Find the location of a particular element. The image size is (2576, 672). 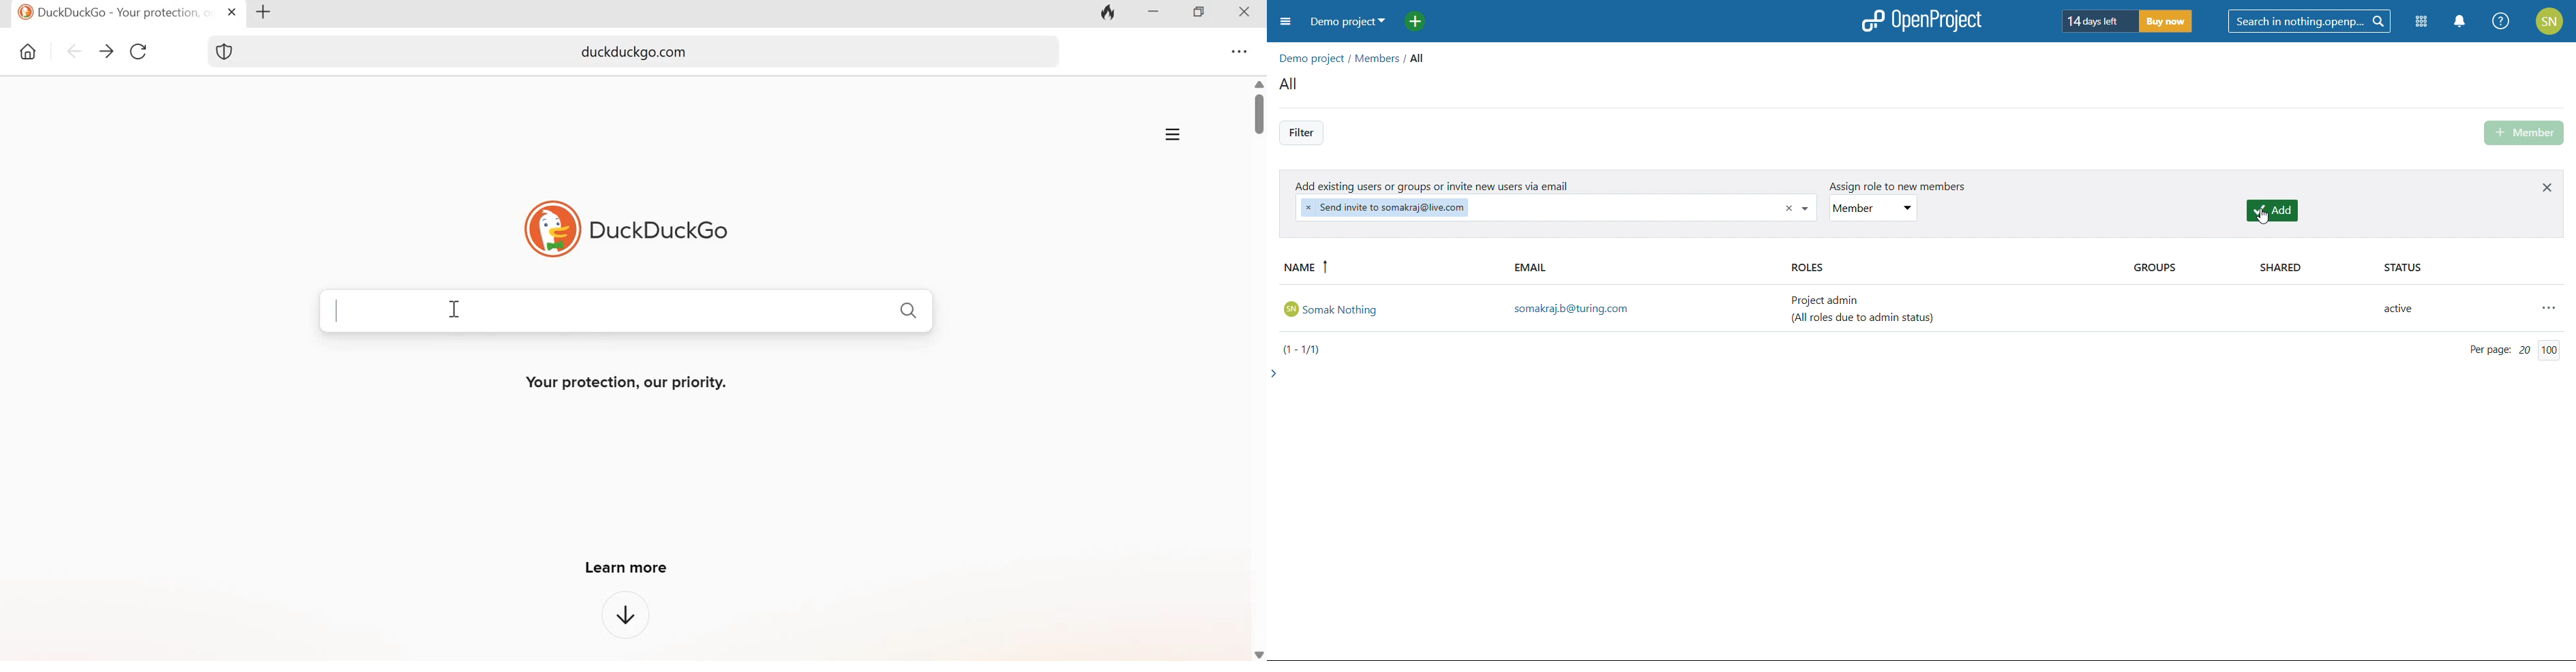

sort by name is located at coordinates (1392, 268).